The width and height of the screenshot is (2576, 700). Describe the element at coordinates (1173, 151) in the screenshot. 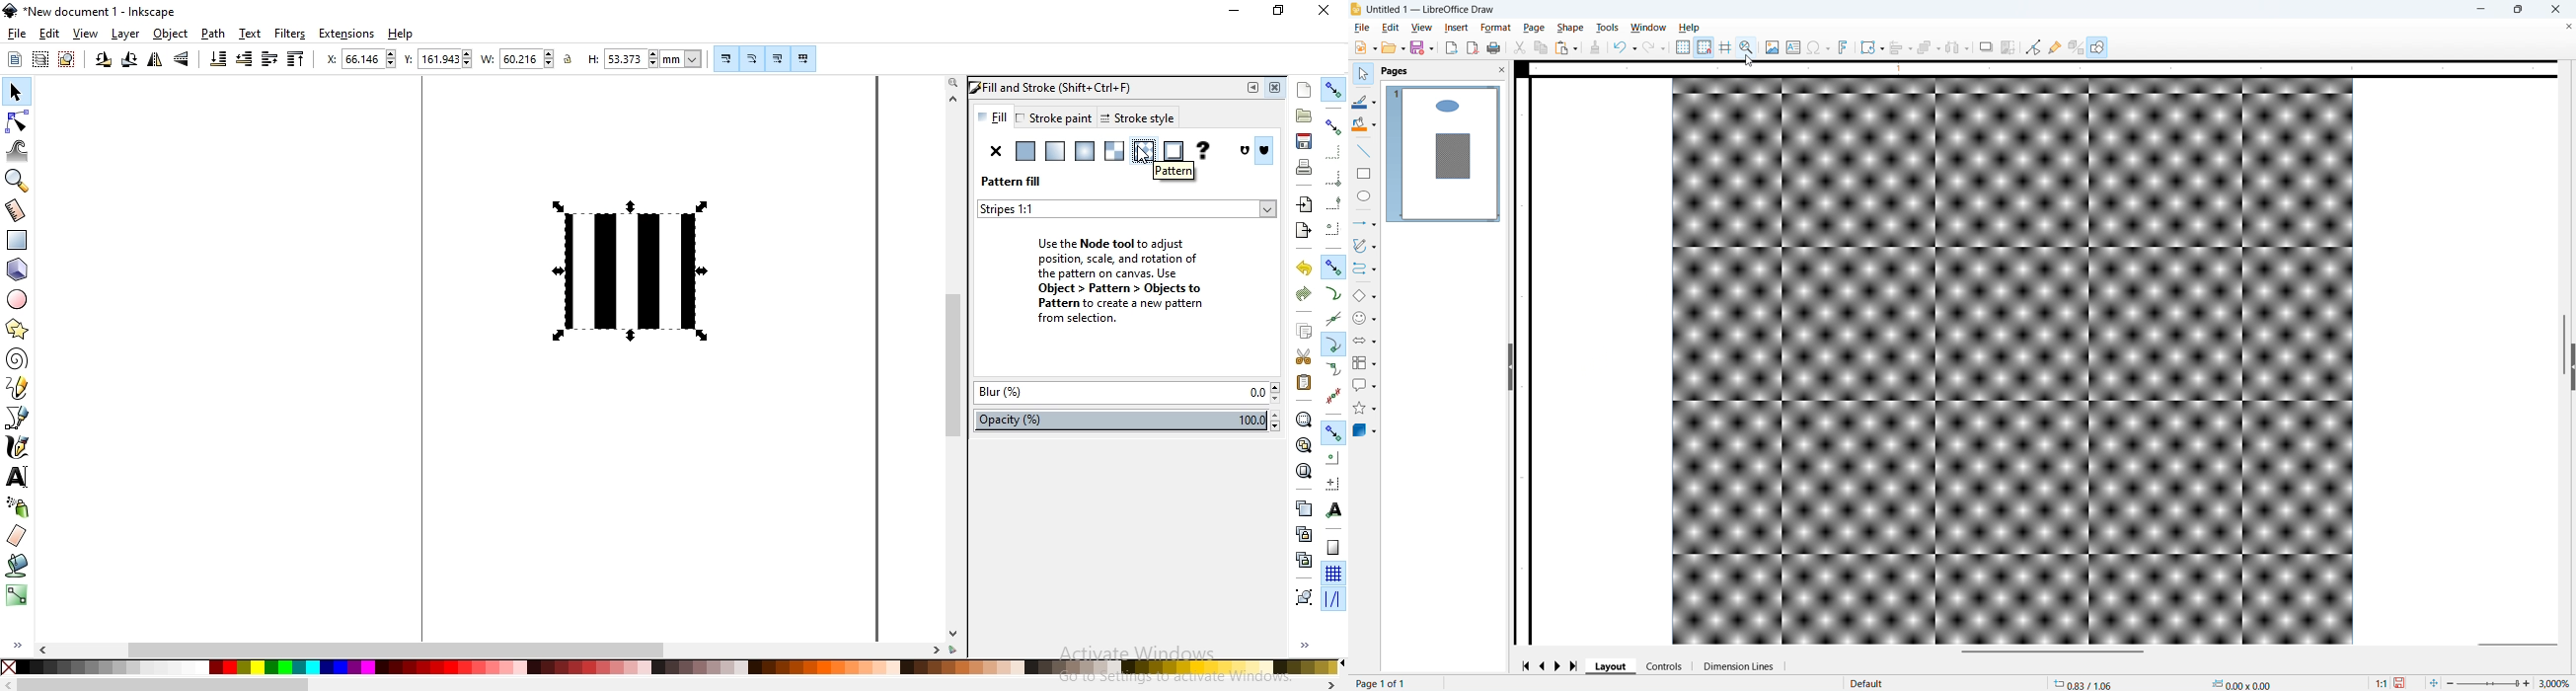

I see `swatch` at that location.